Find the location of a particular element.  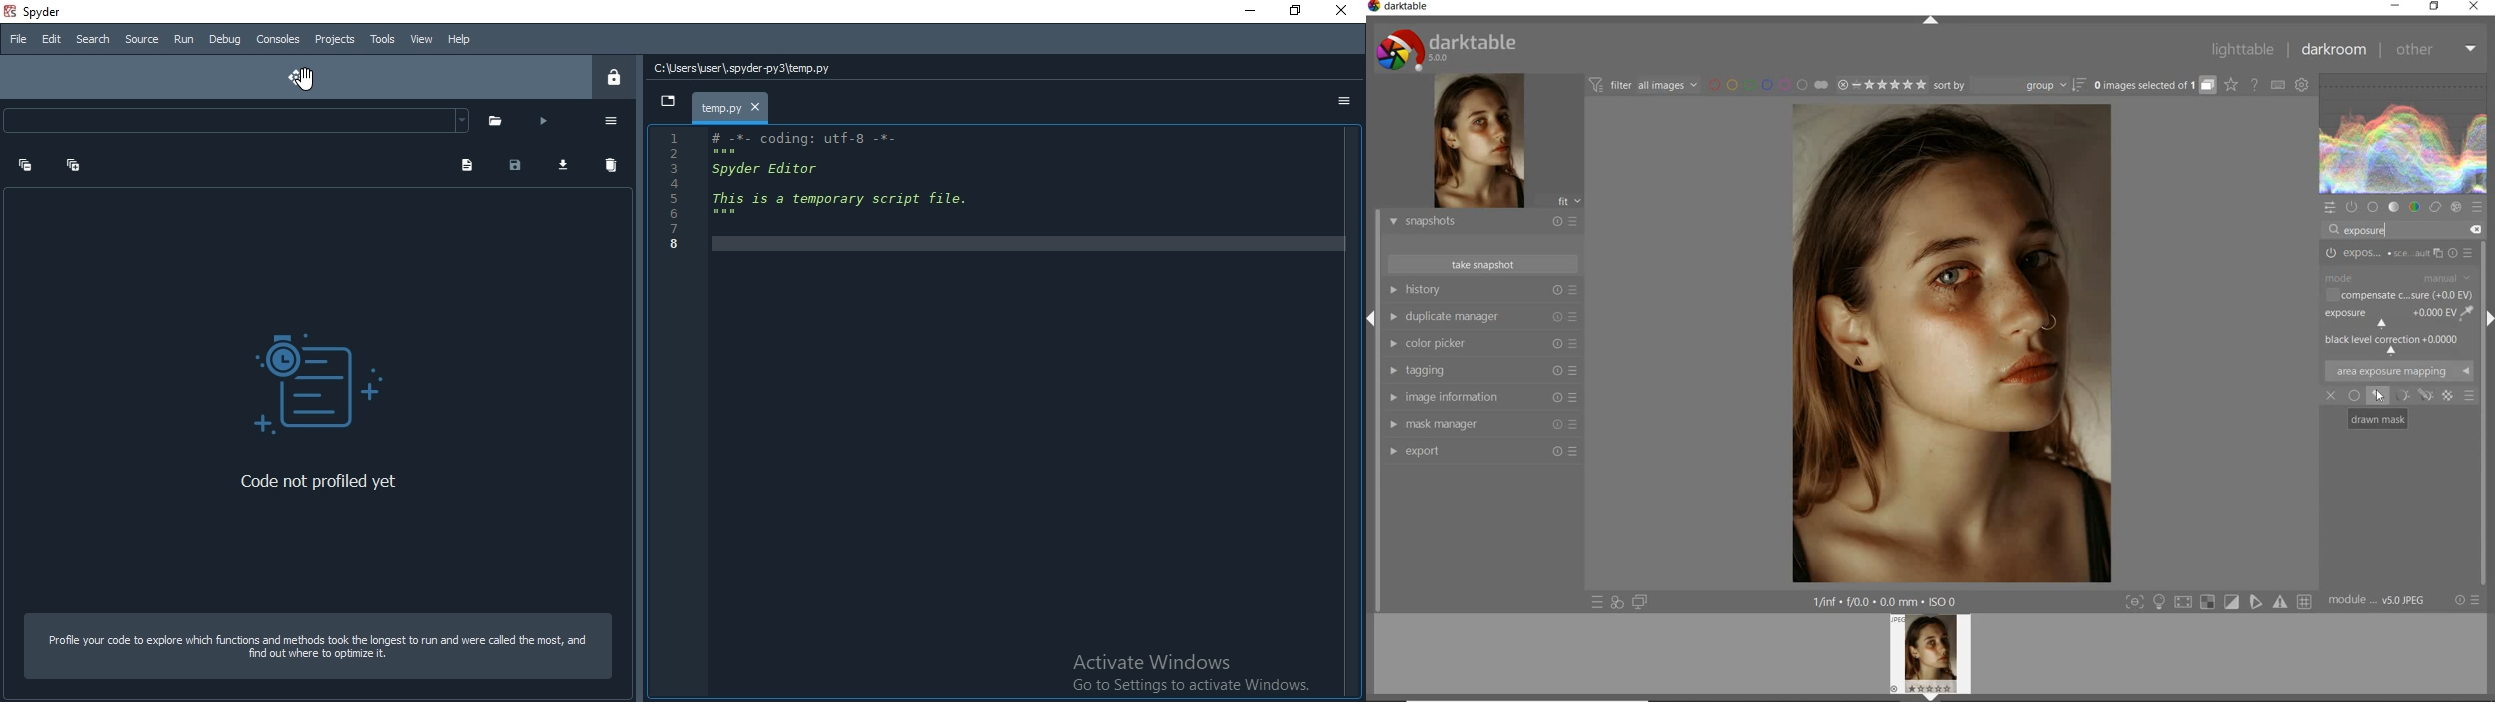

history is located at coordinates (1481, 291).